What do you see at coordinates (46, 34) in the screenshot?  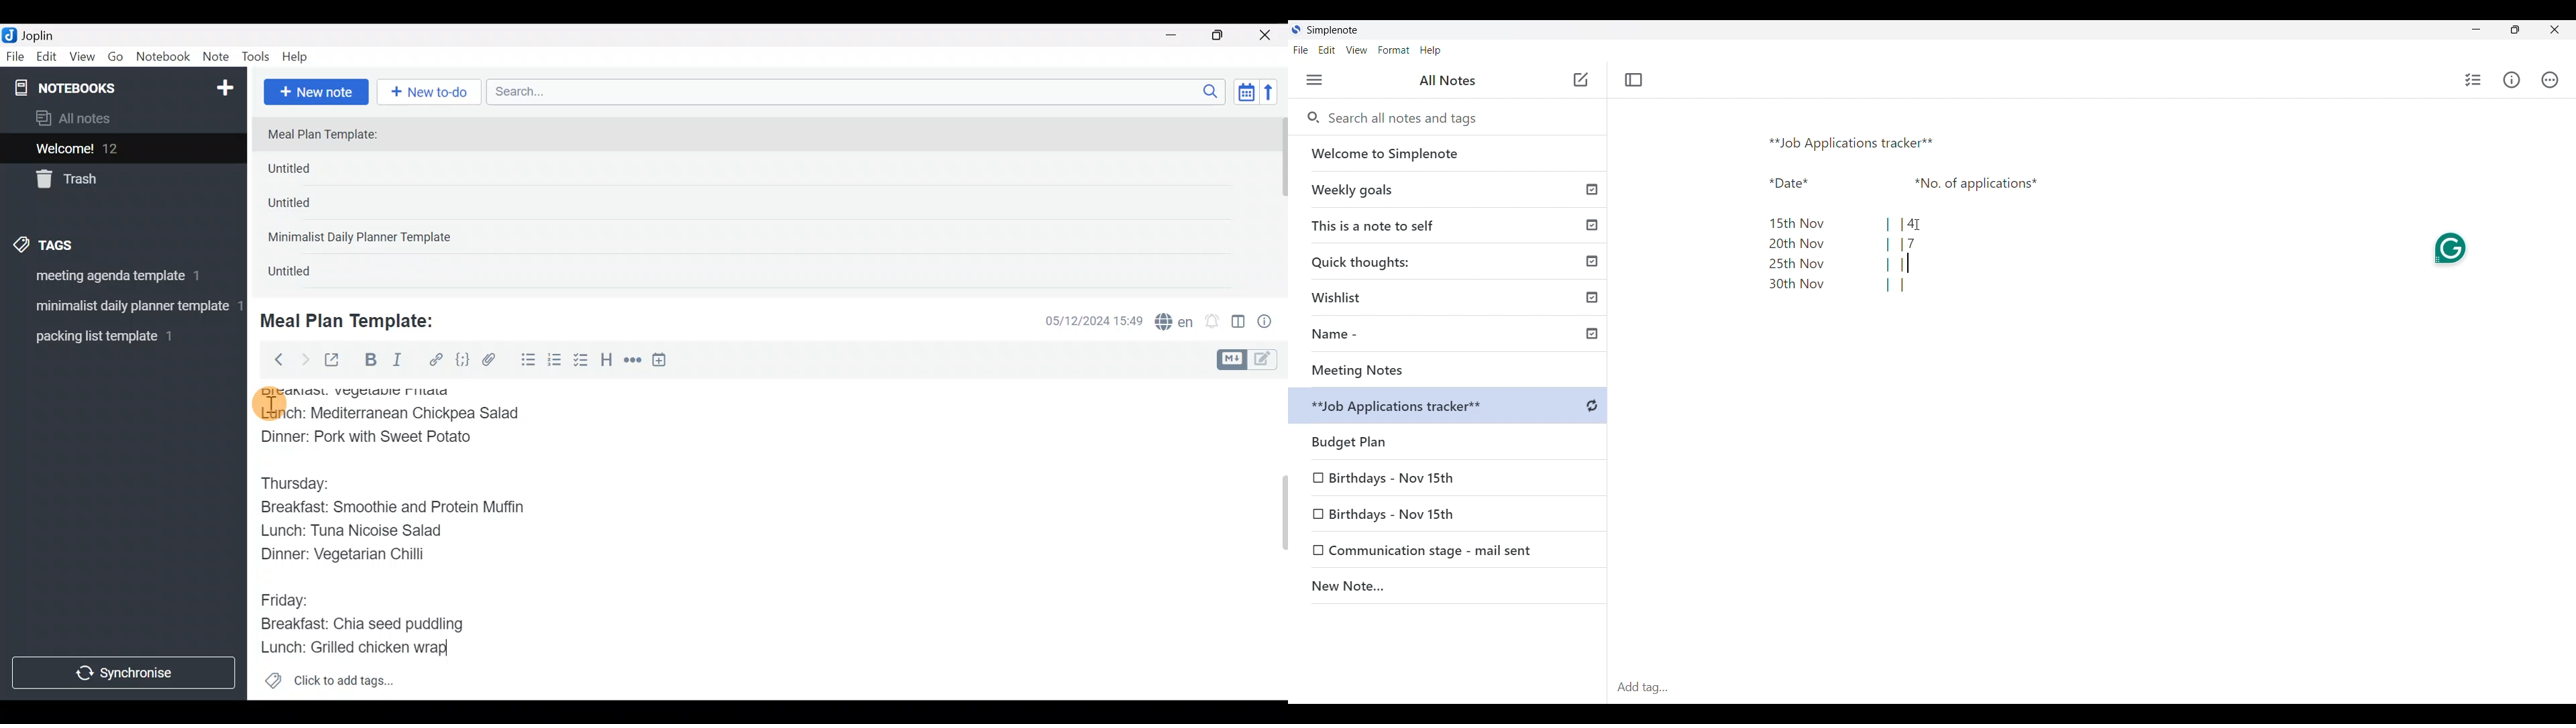 I see `Joplin` at bounding box center [46, 34].